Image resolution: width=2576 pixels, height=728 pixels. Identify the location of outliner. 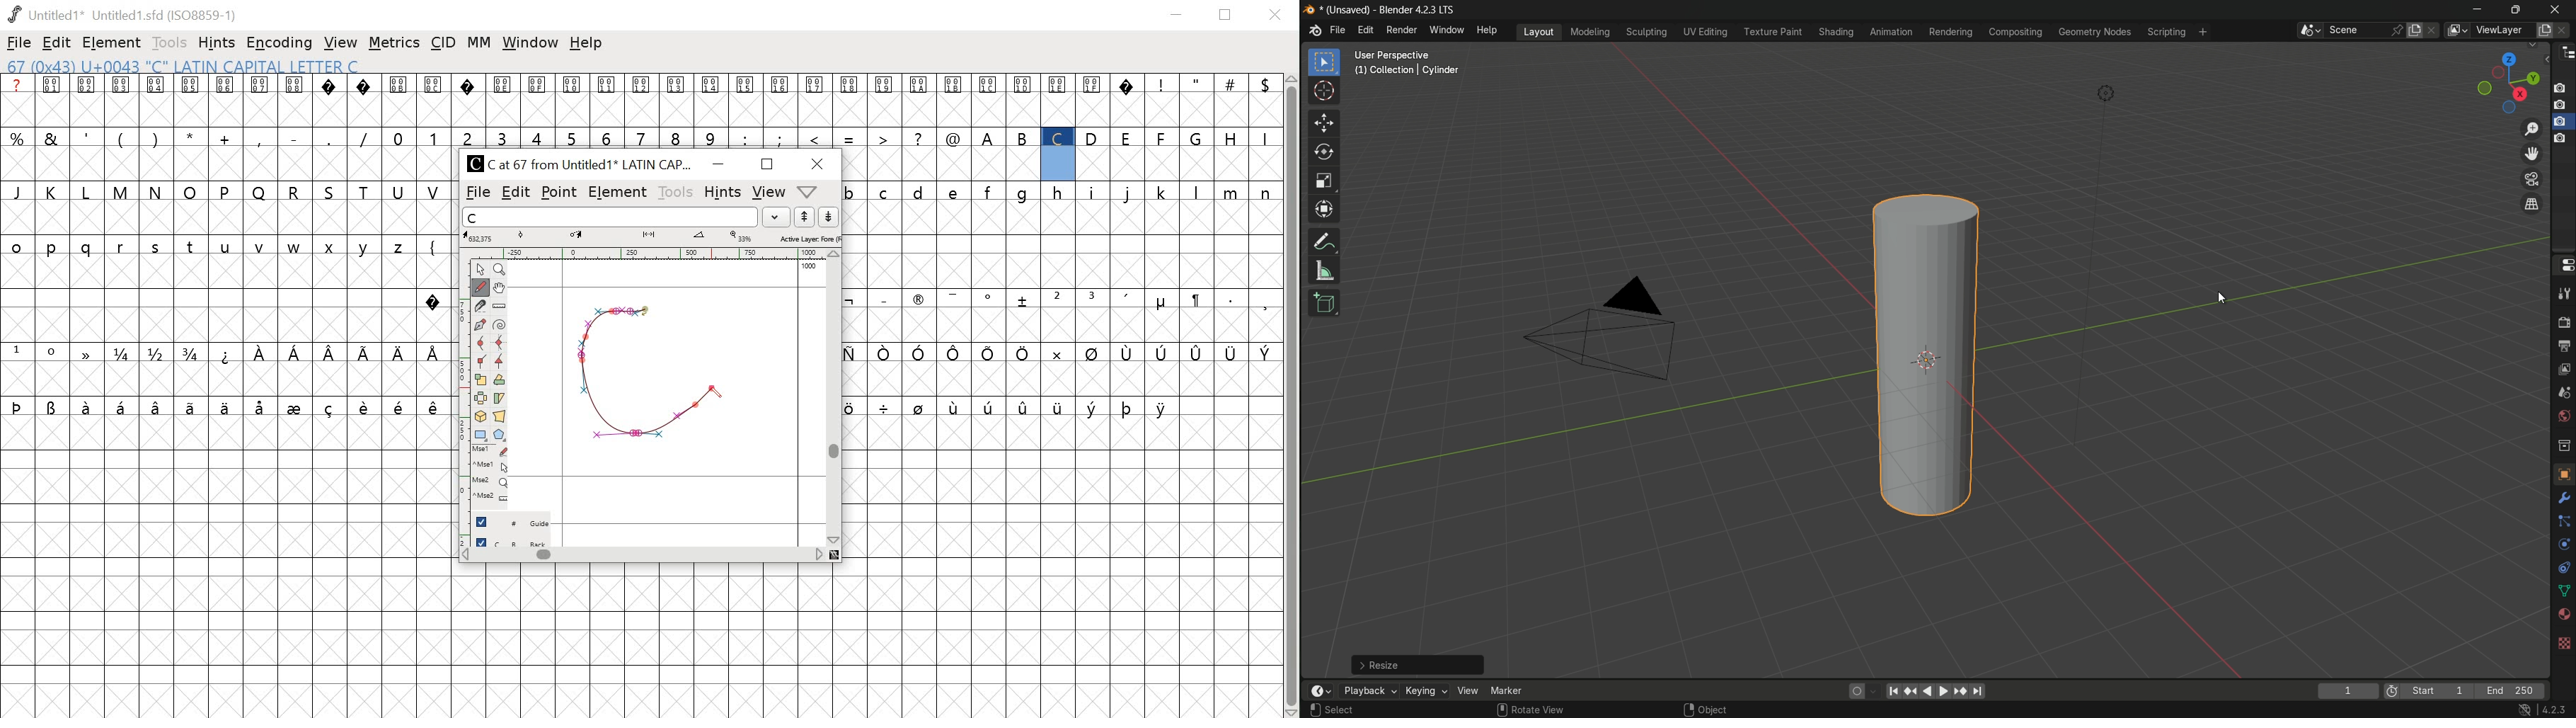
(2565, 55).